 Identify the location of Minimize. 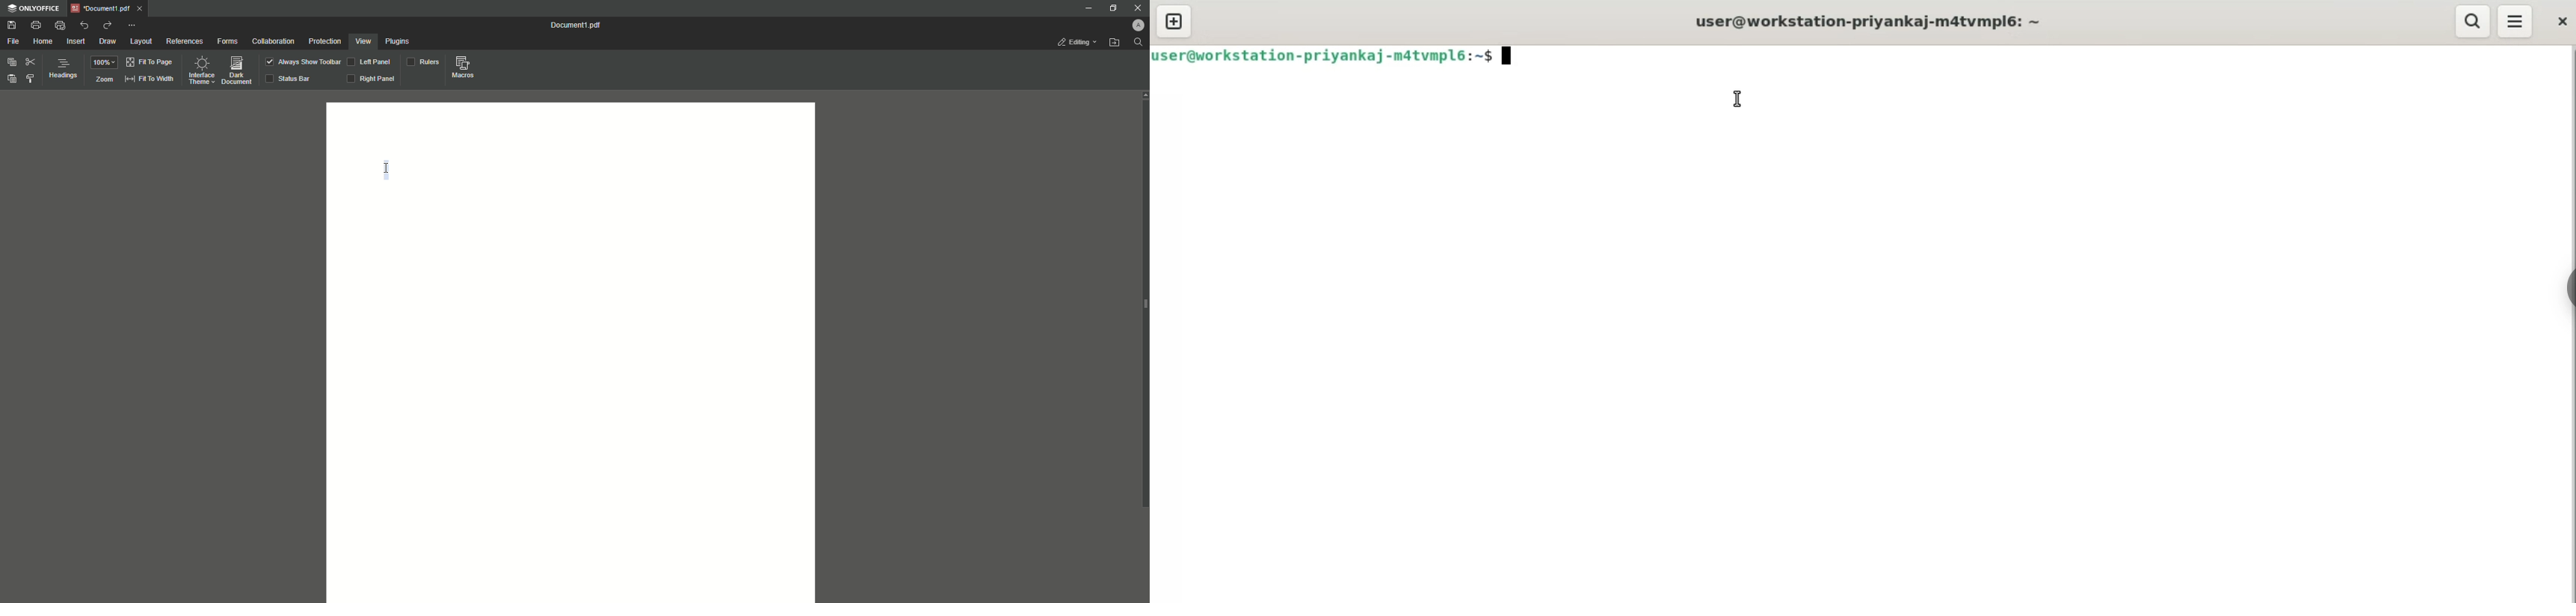
(1086, 9).